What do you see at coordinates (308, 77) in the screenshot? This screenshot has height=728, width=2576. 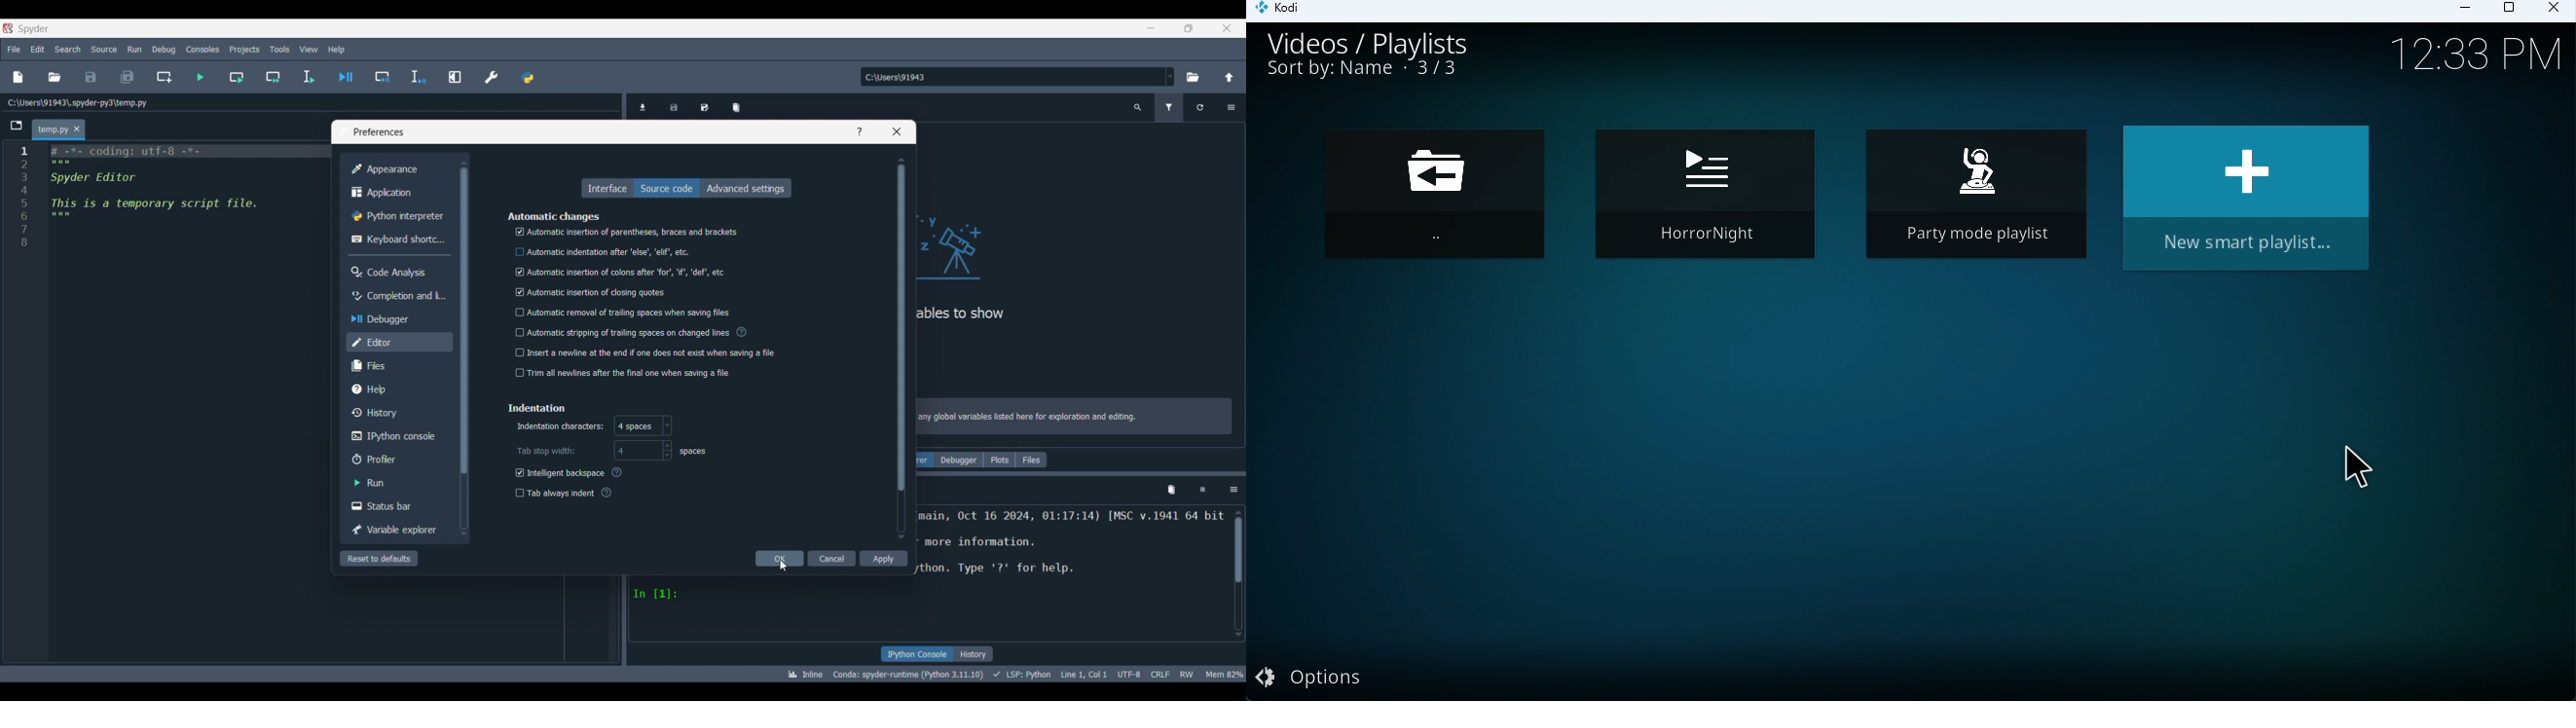 I see `Run selection/current line` at bounding box center [308, 77].